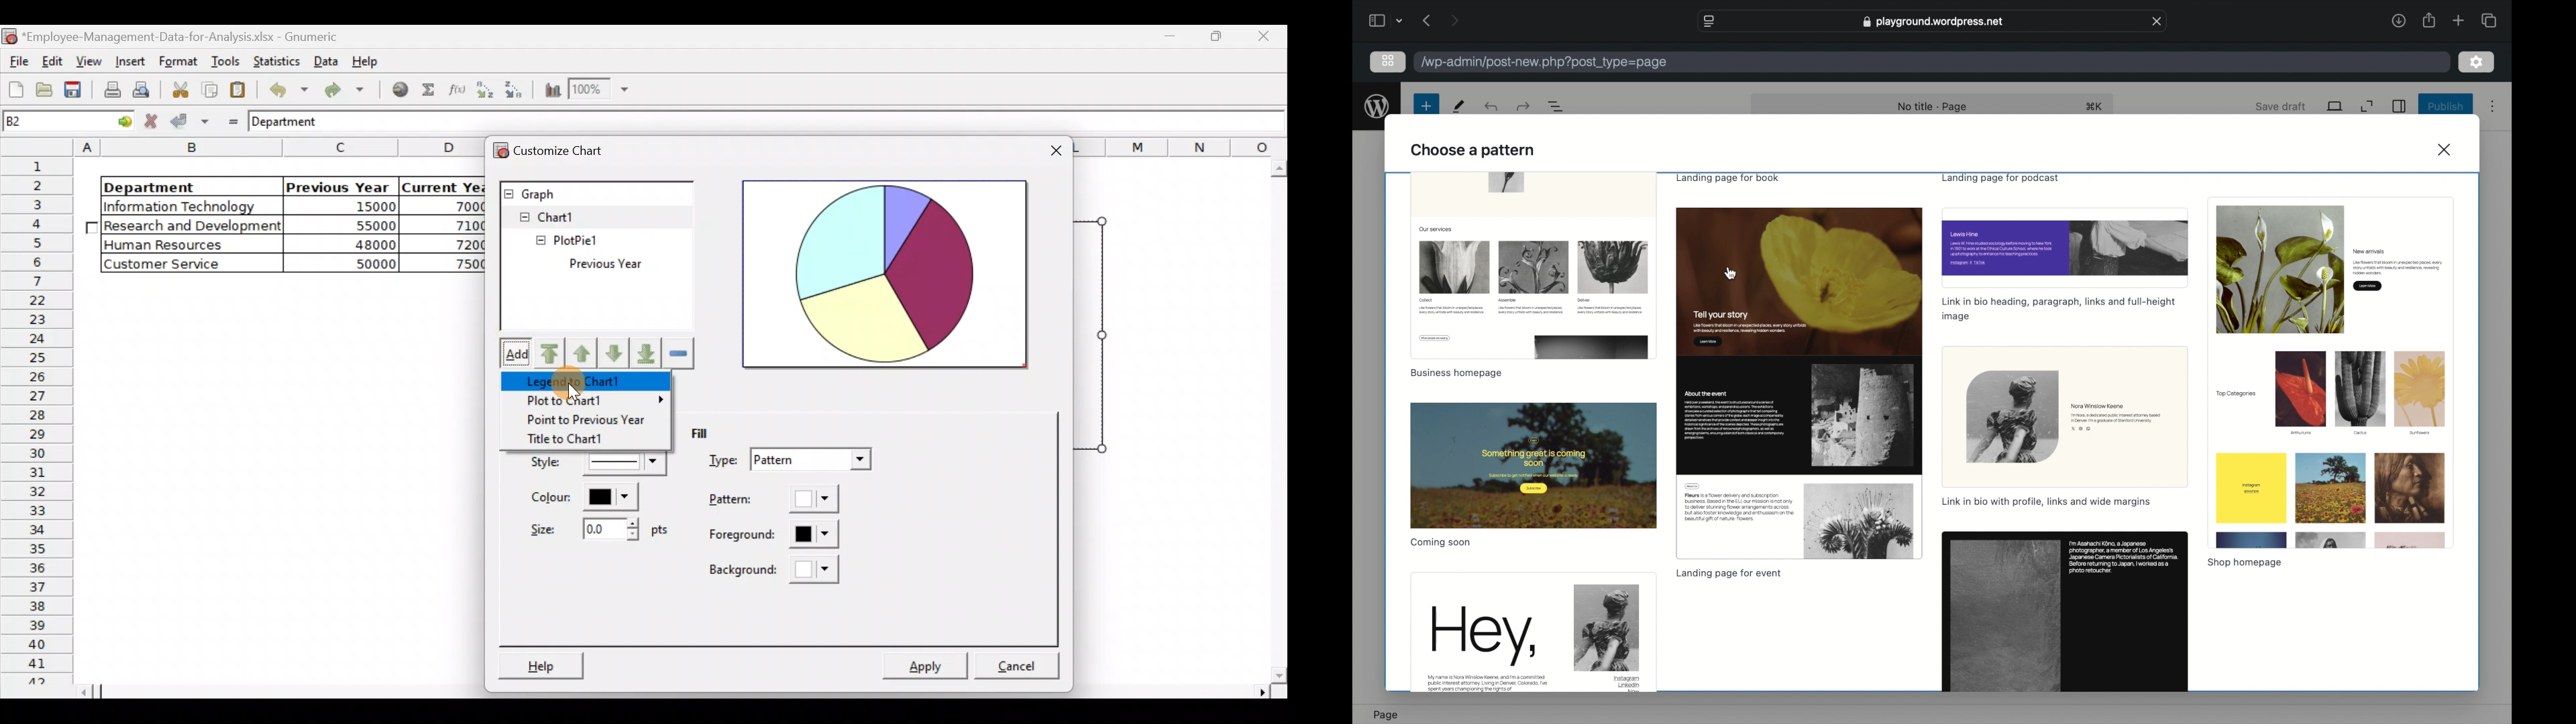  I want to click on Help, so click(368, 64).